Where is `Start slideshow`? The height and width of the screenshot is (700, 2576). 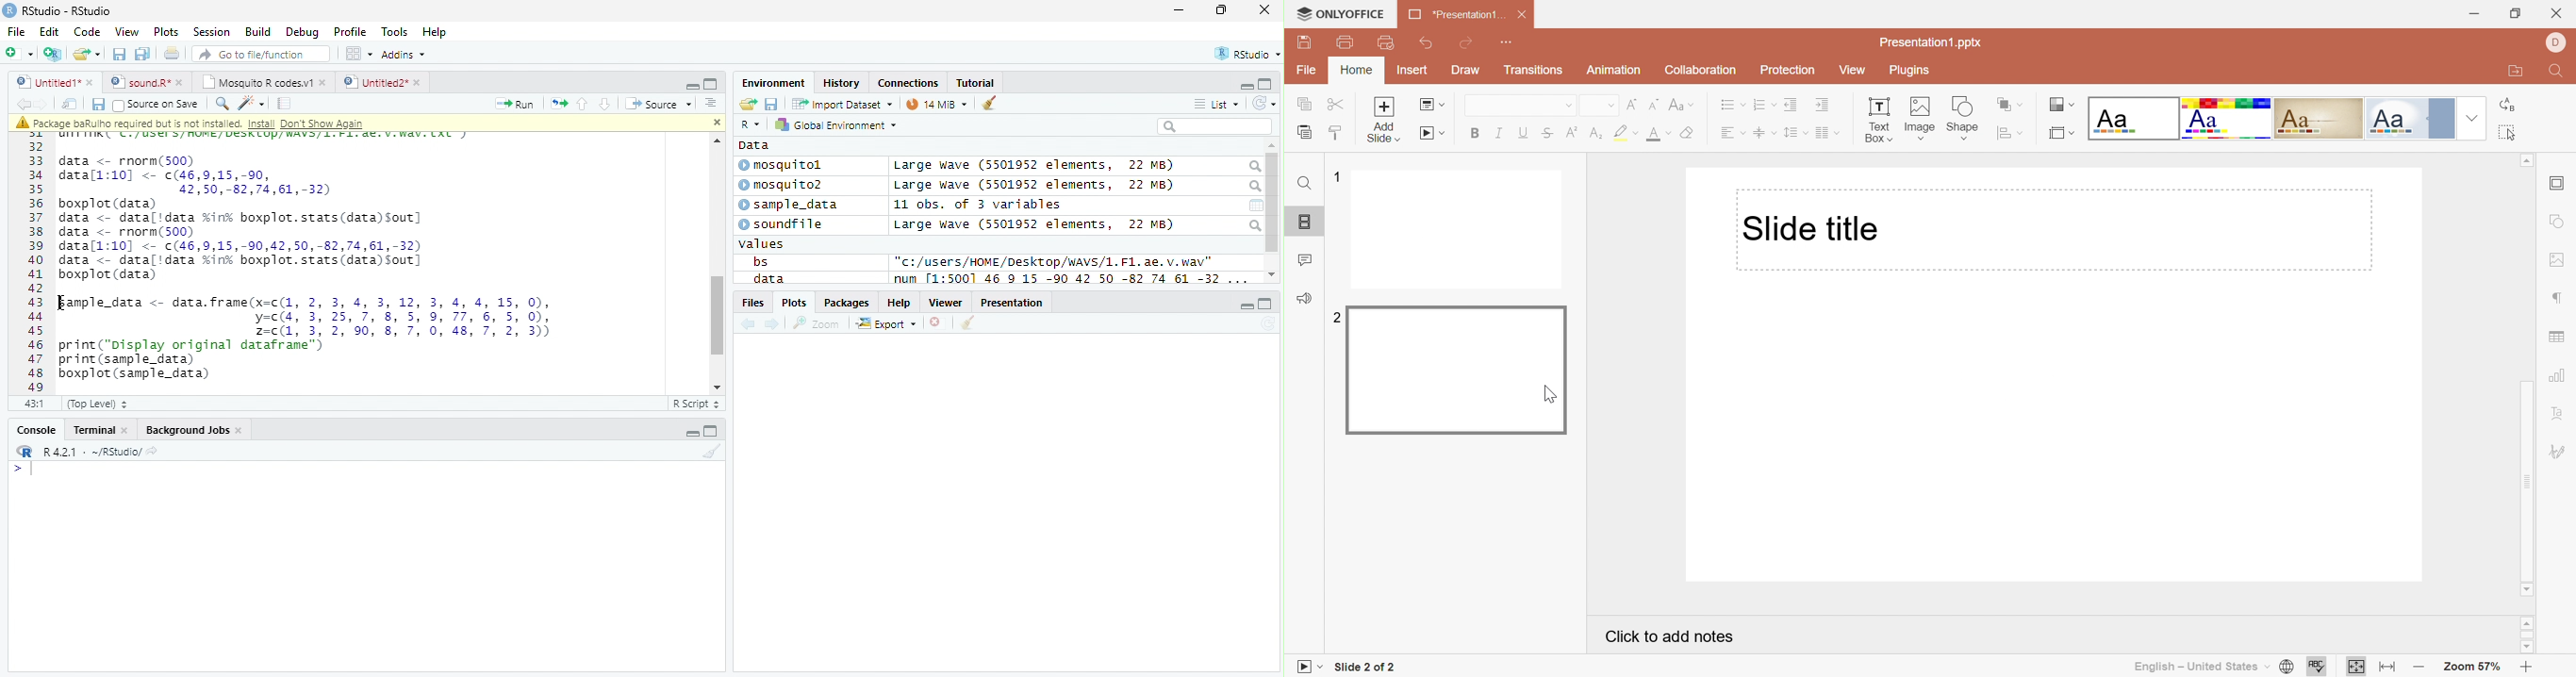
Start slideshow is located at coordinates (1430, 133).